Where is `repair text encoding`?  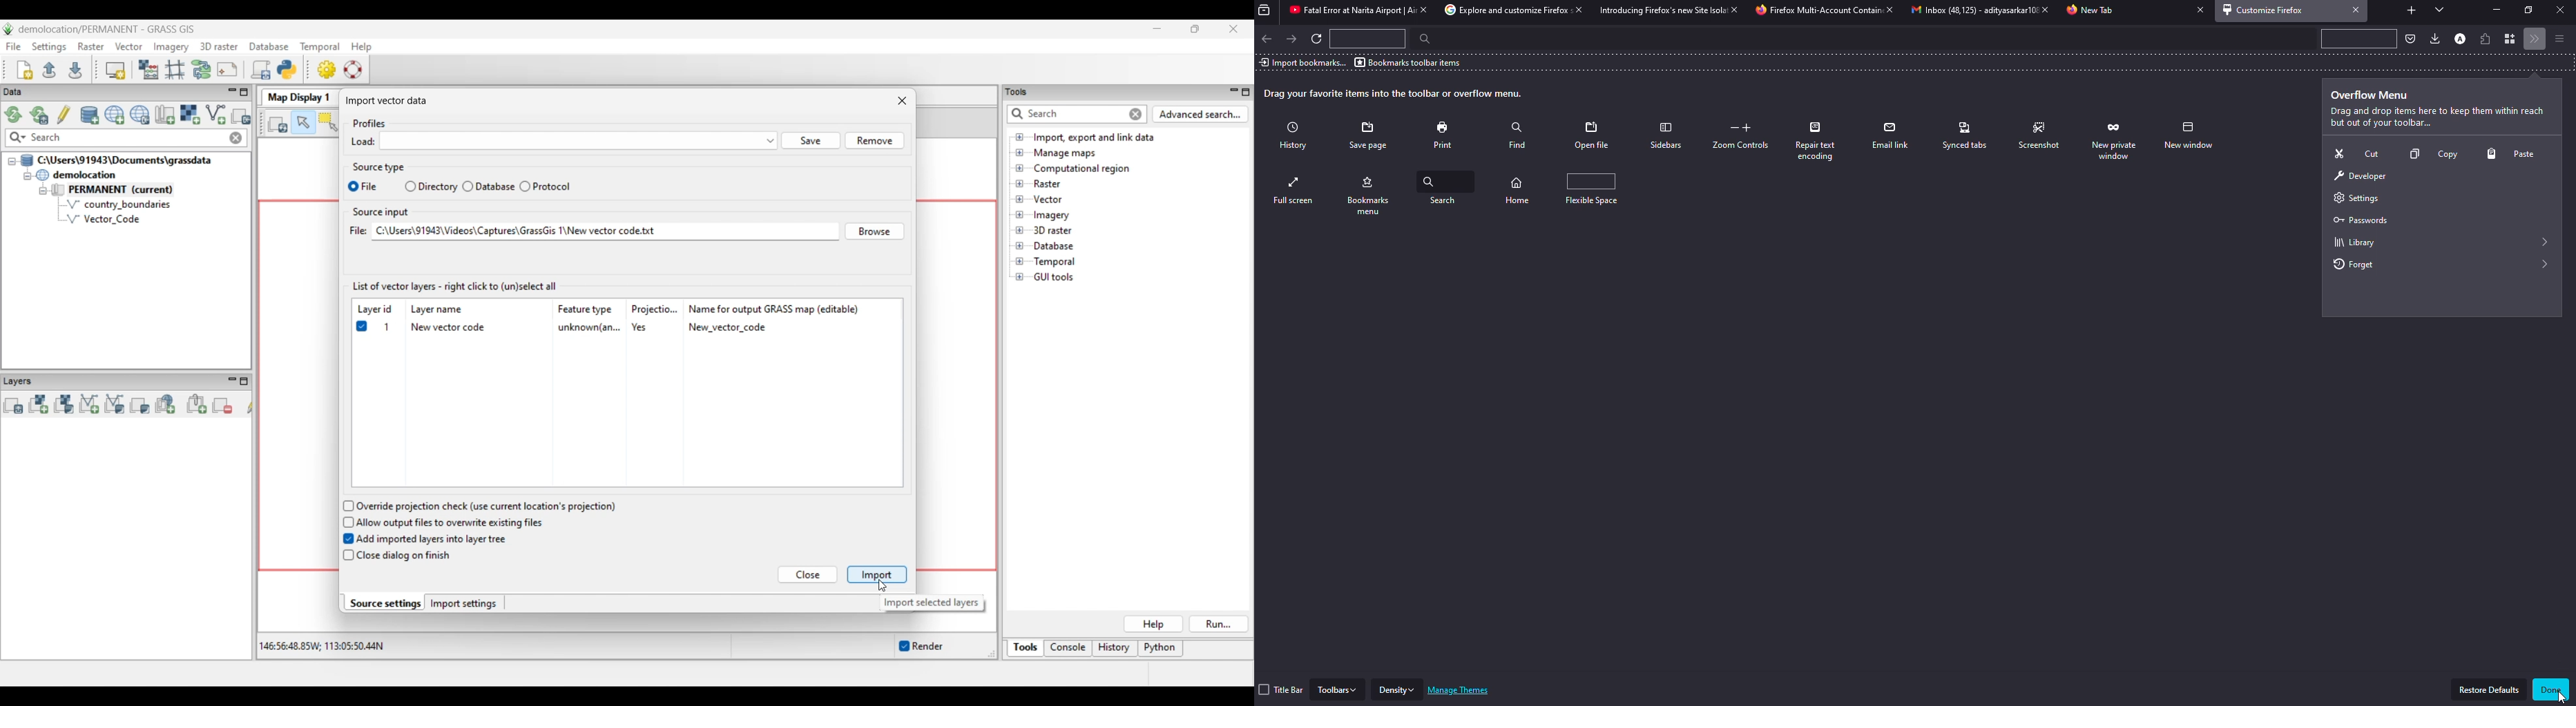
repair text encoding is located at coordinates (1820, 141).